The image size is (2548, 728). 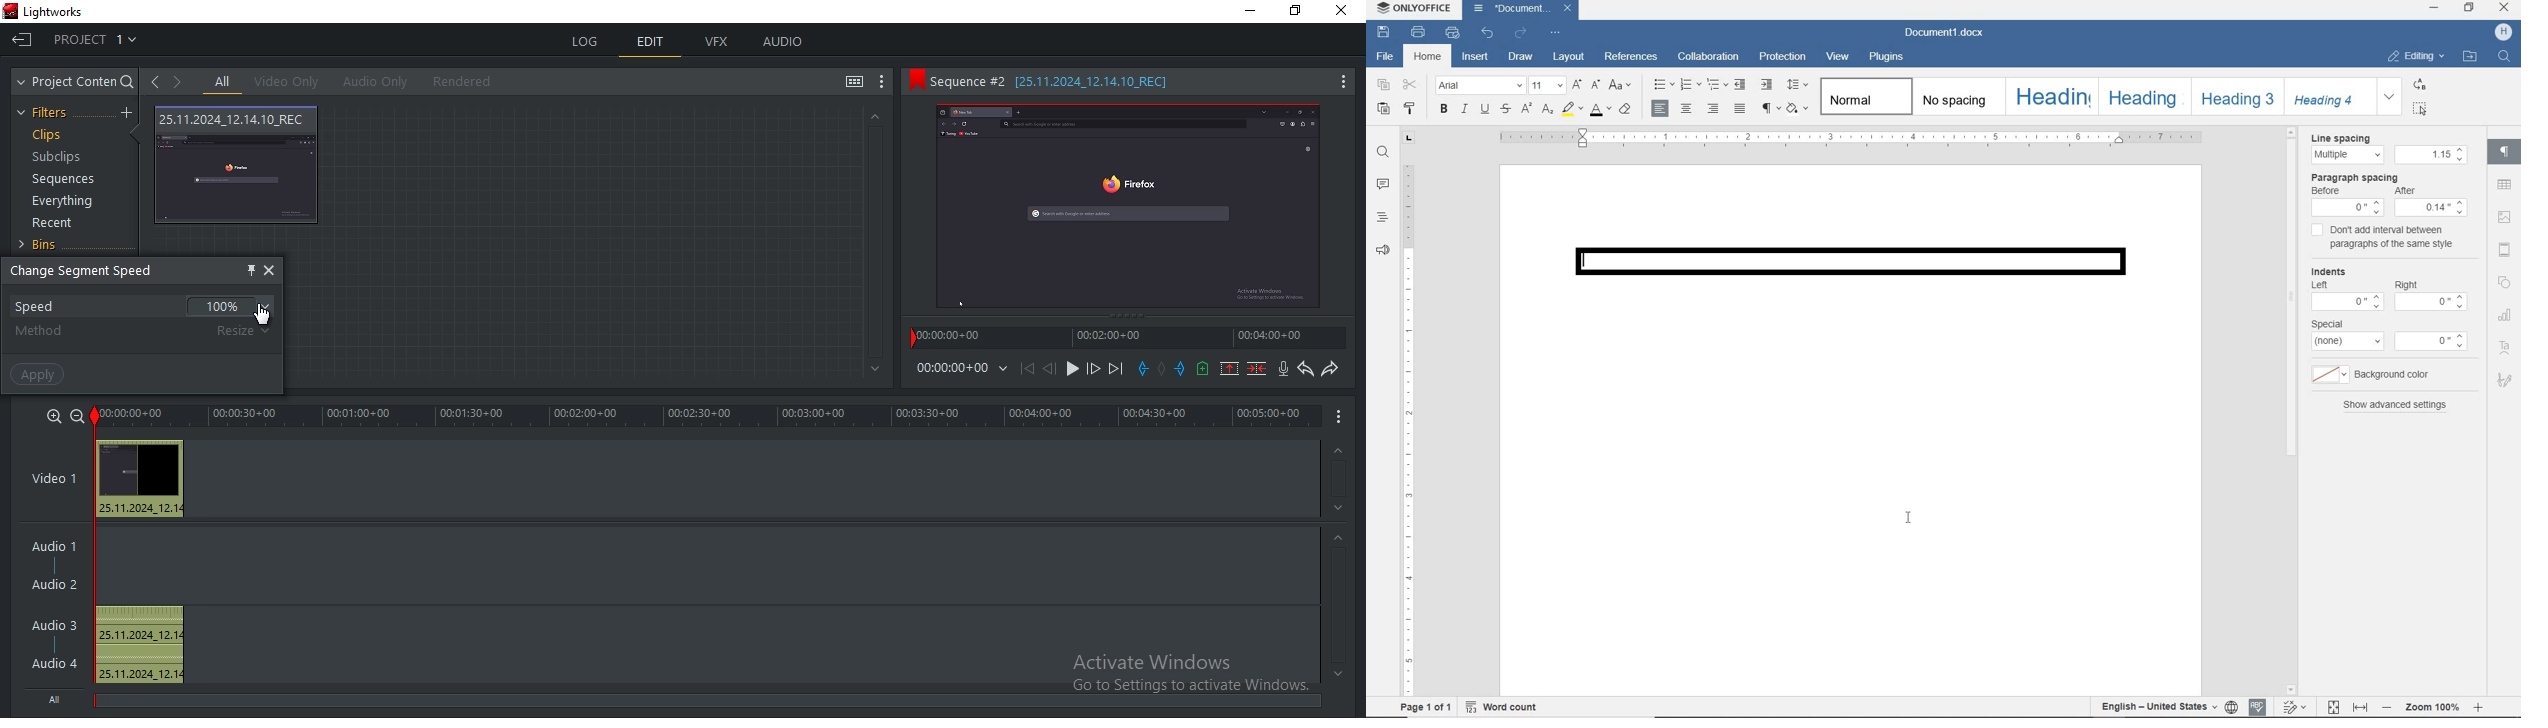 I want to click on customize quick access, so click(x=1557, y=32).